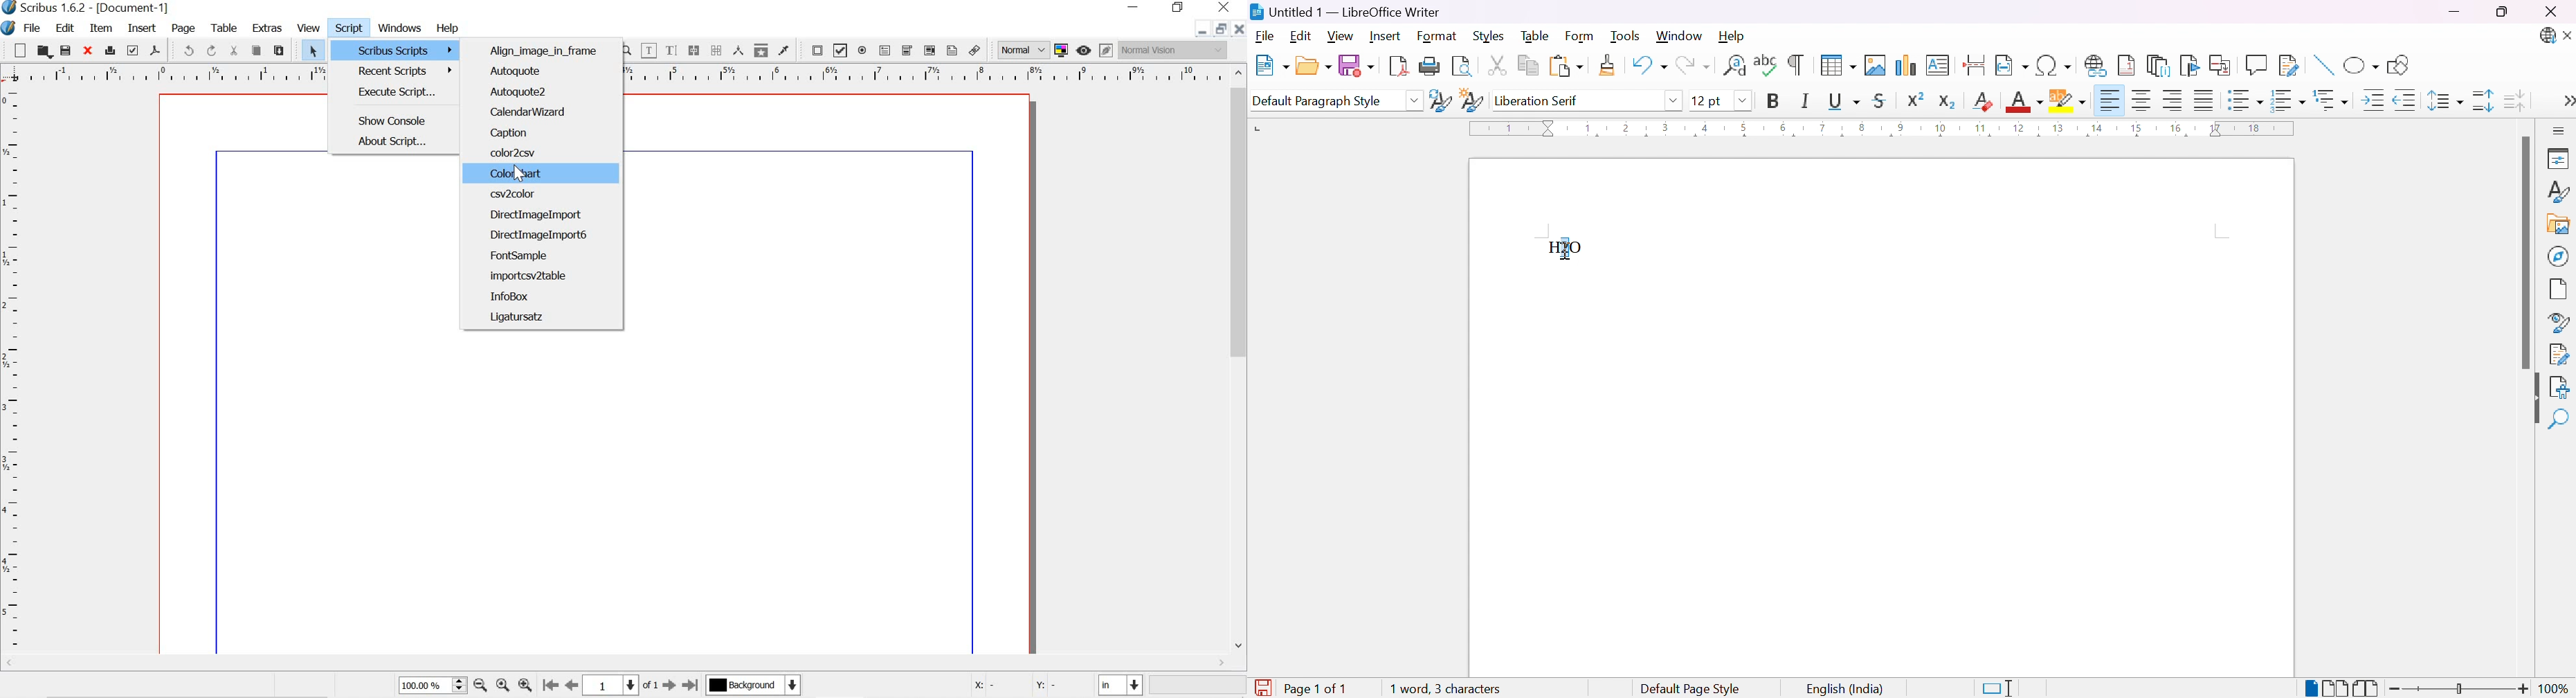 This screenshot has height=700, width=2576. I want to click on pdf push button, so click(814, 49).